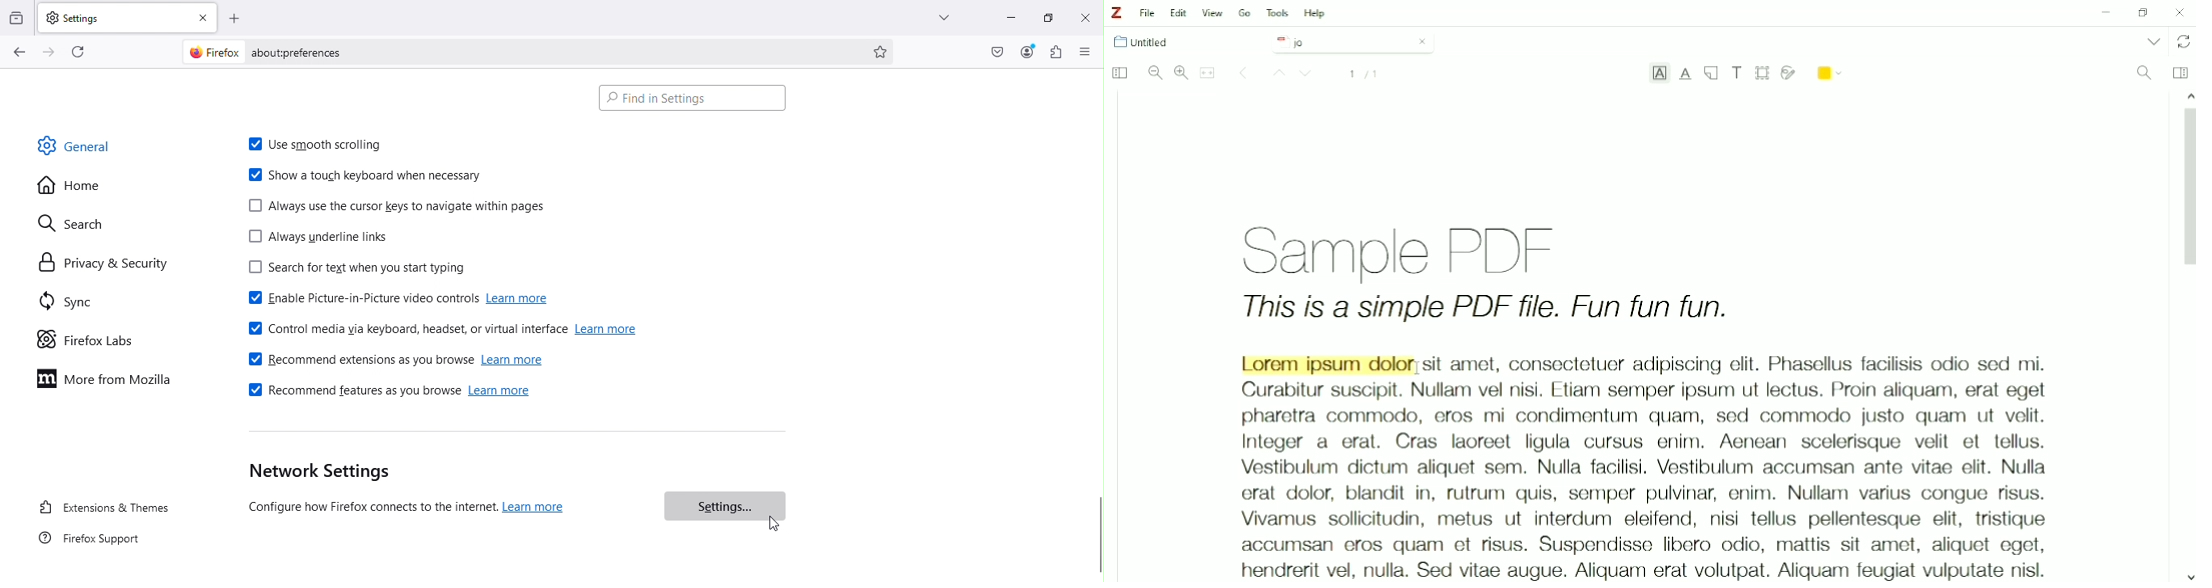  I want to click on Logo, so click(1116, 13).